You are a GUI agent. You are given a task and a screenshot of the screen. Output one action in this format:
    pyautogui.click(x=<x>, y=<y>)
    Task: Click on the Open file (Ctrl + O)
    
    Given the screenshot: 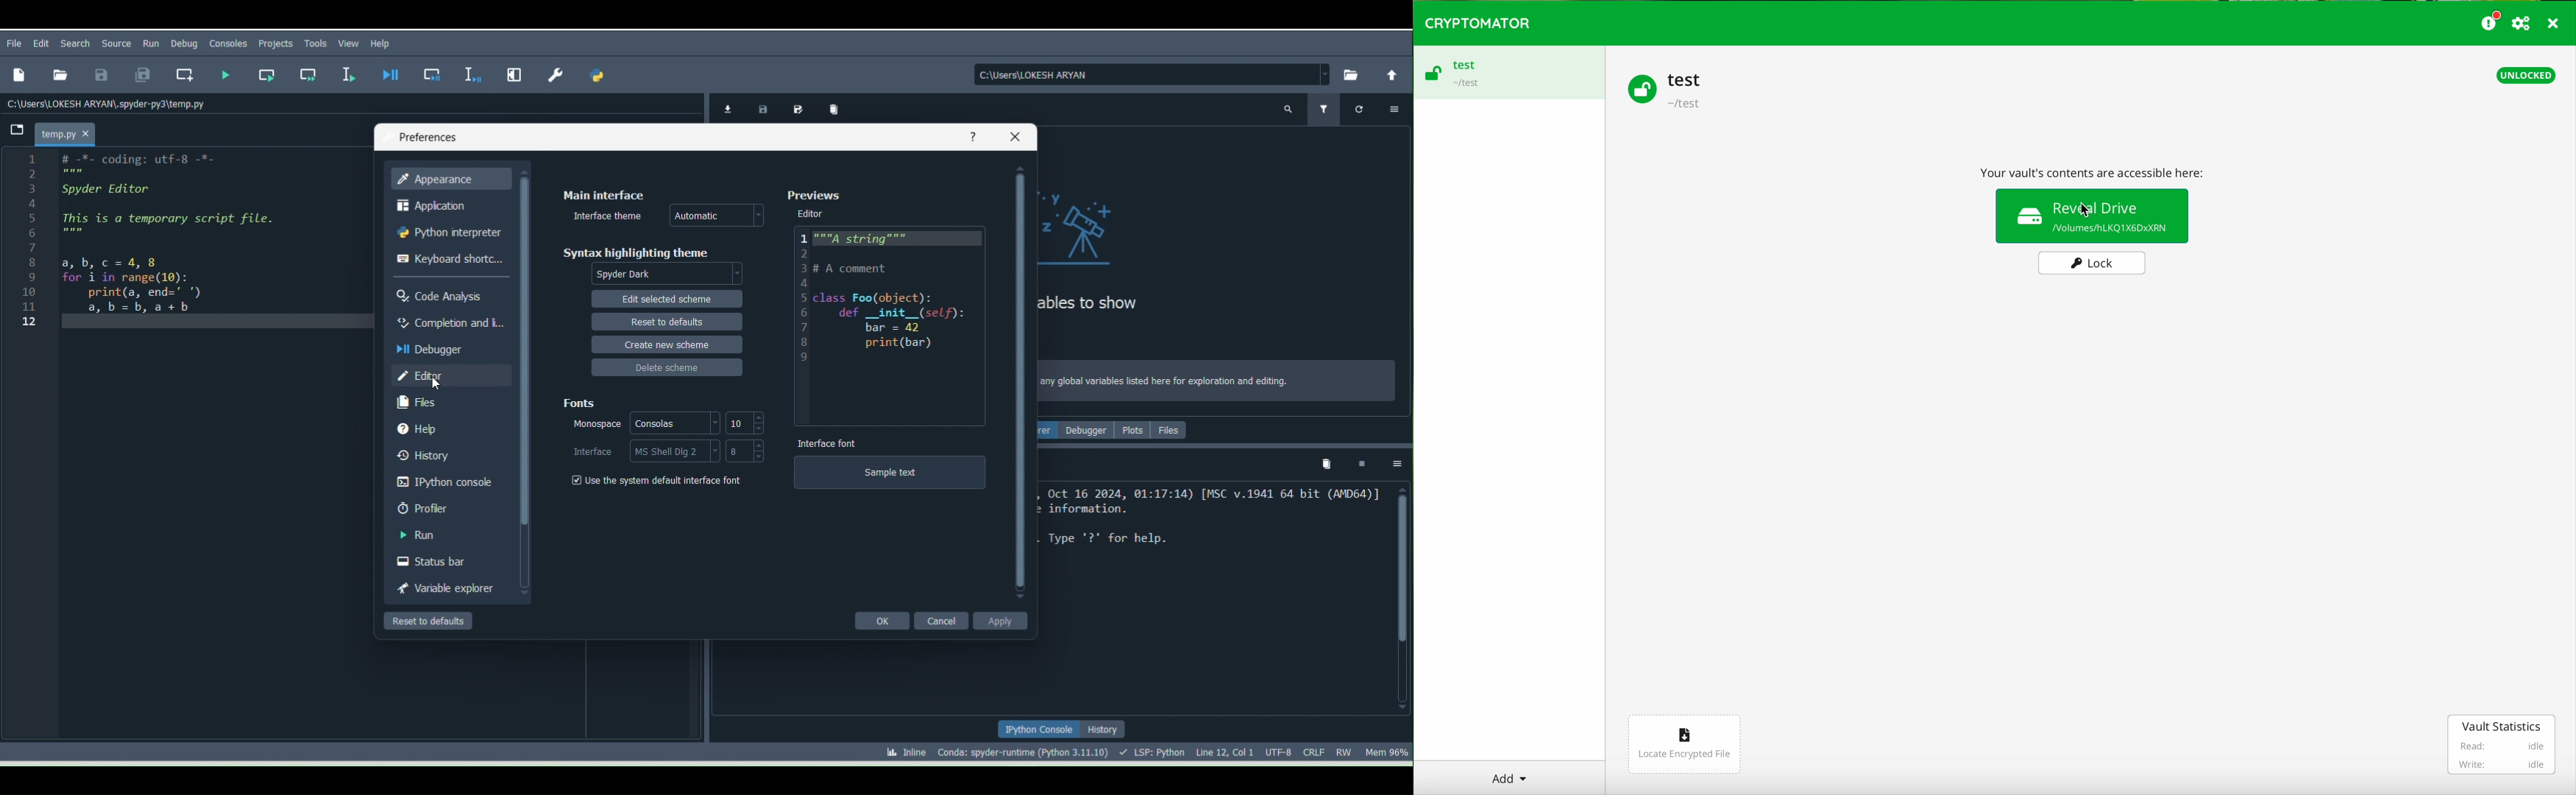 What is the action you would take?
    pyautogui.click(x=57, y=73)
    